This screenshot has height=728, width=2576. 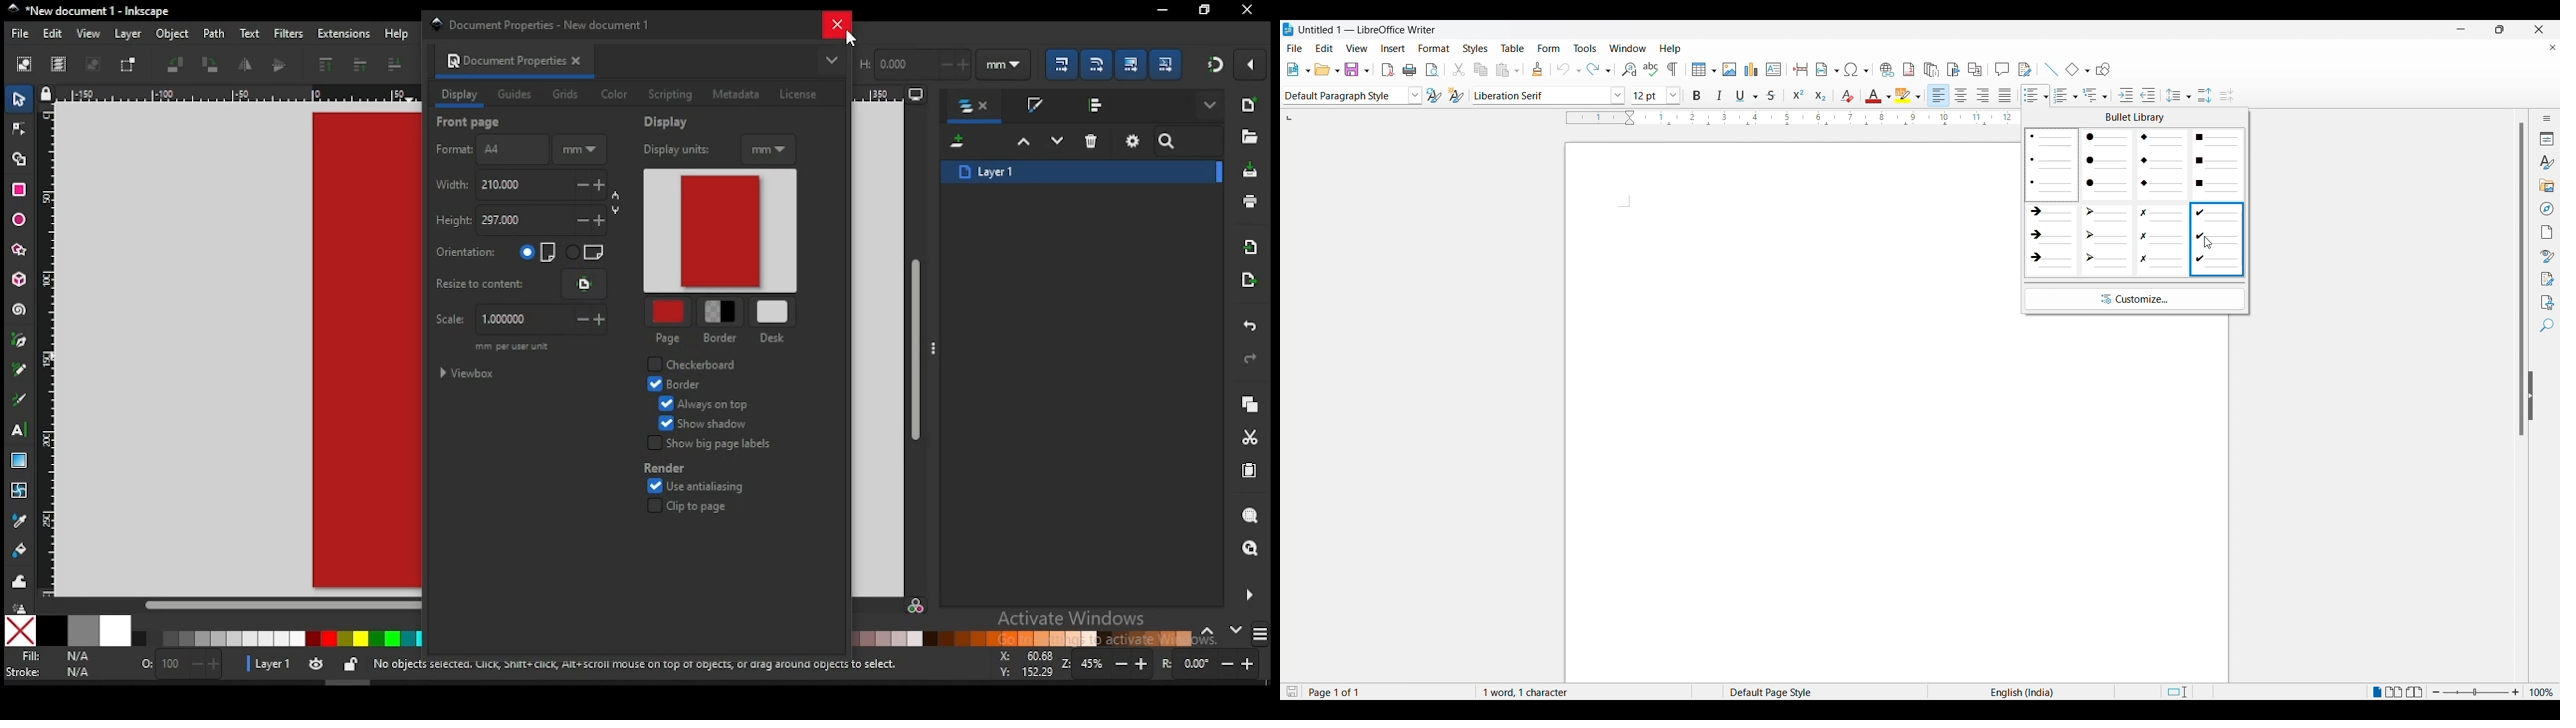 What do you see at coordinates (2179, 92) in the screenshot?
I see `Selected line spacing` at bounding box center [2179, 92].